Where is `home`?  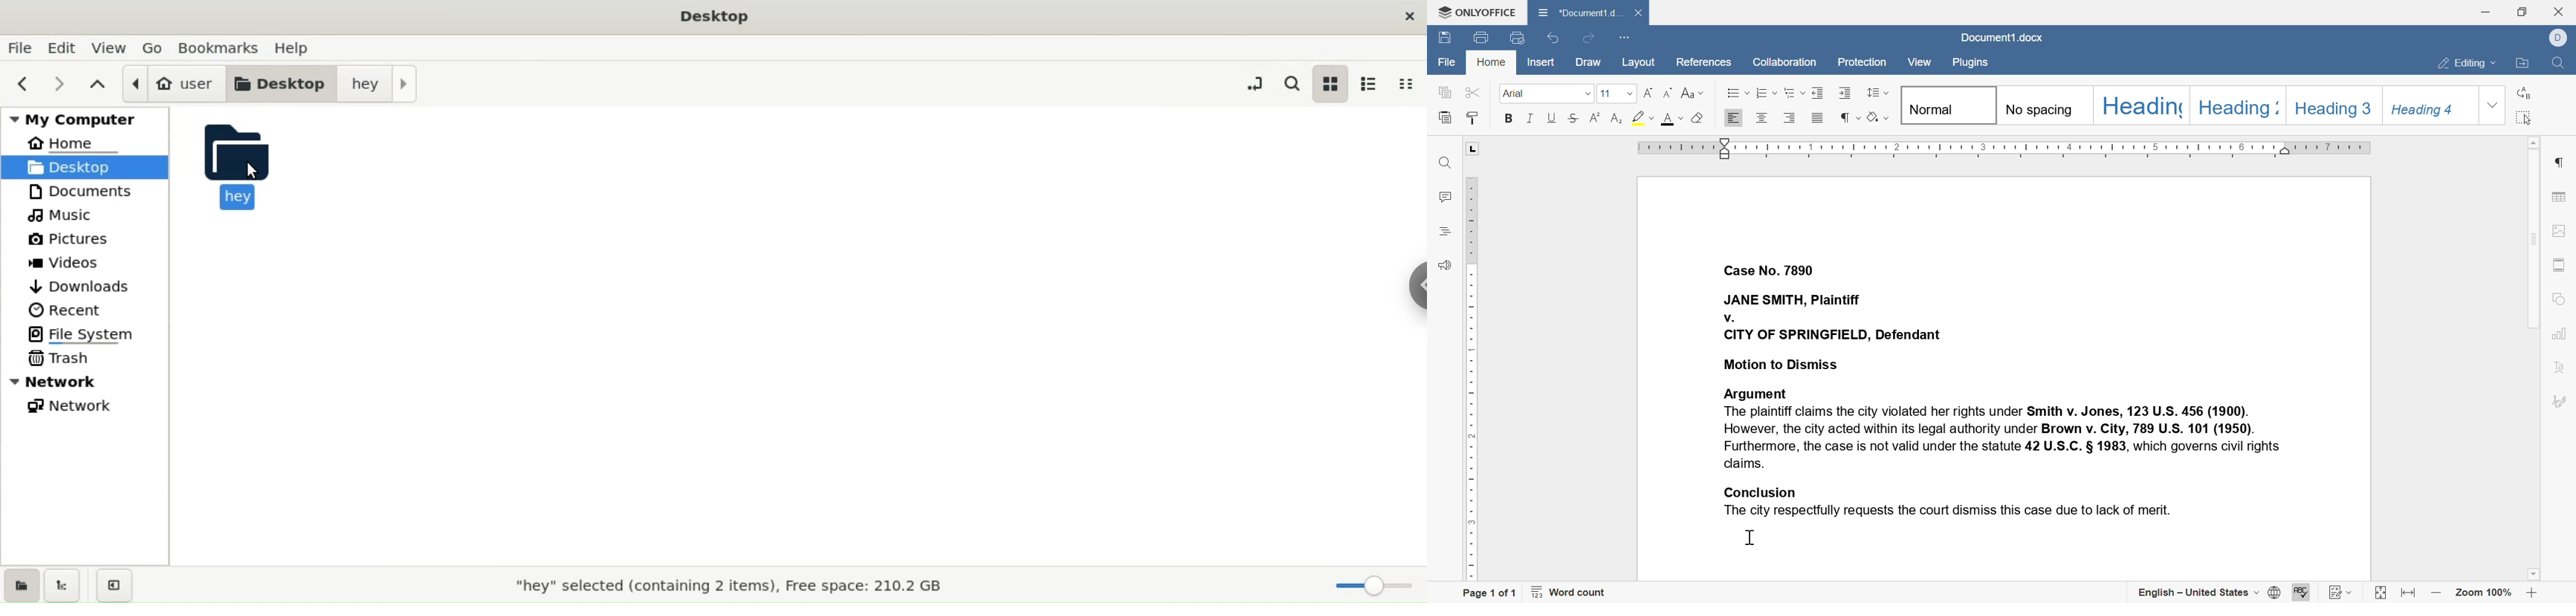
home is located at coordinates (1490, 63).